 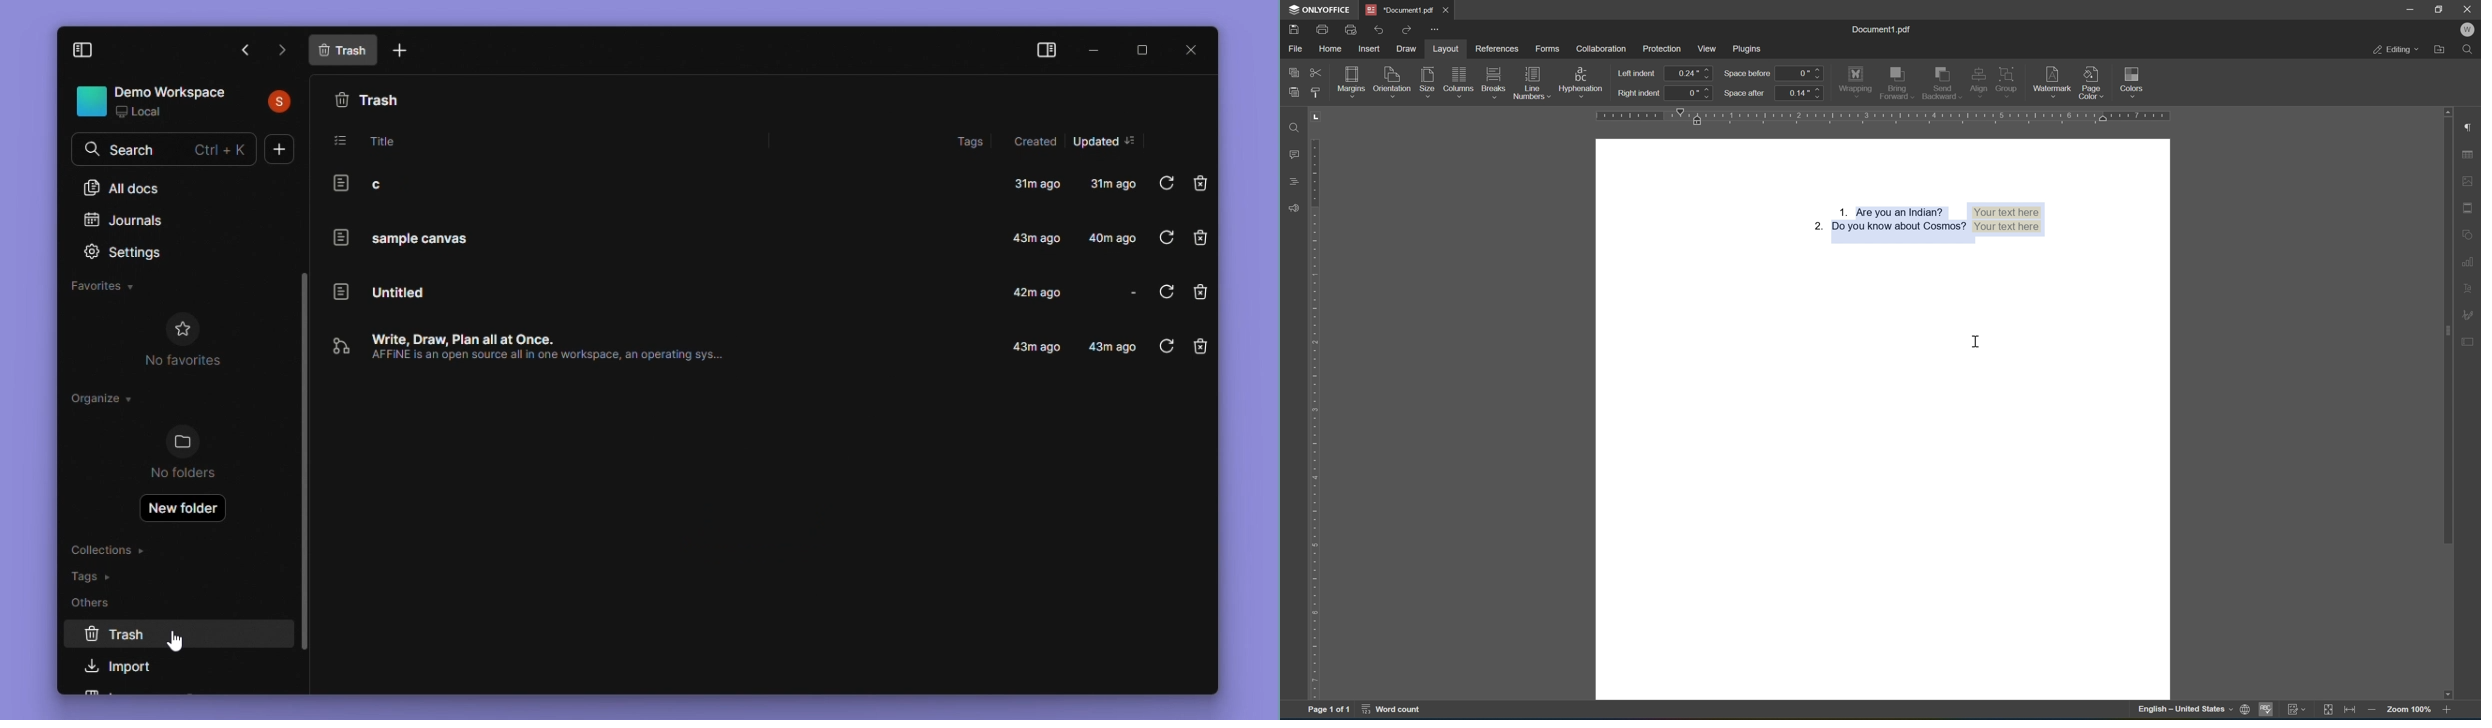 What do you see at coordinates (1296, 49) in the screenshot?
I see `file` at bounding box center [1296, 49].